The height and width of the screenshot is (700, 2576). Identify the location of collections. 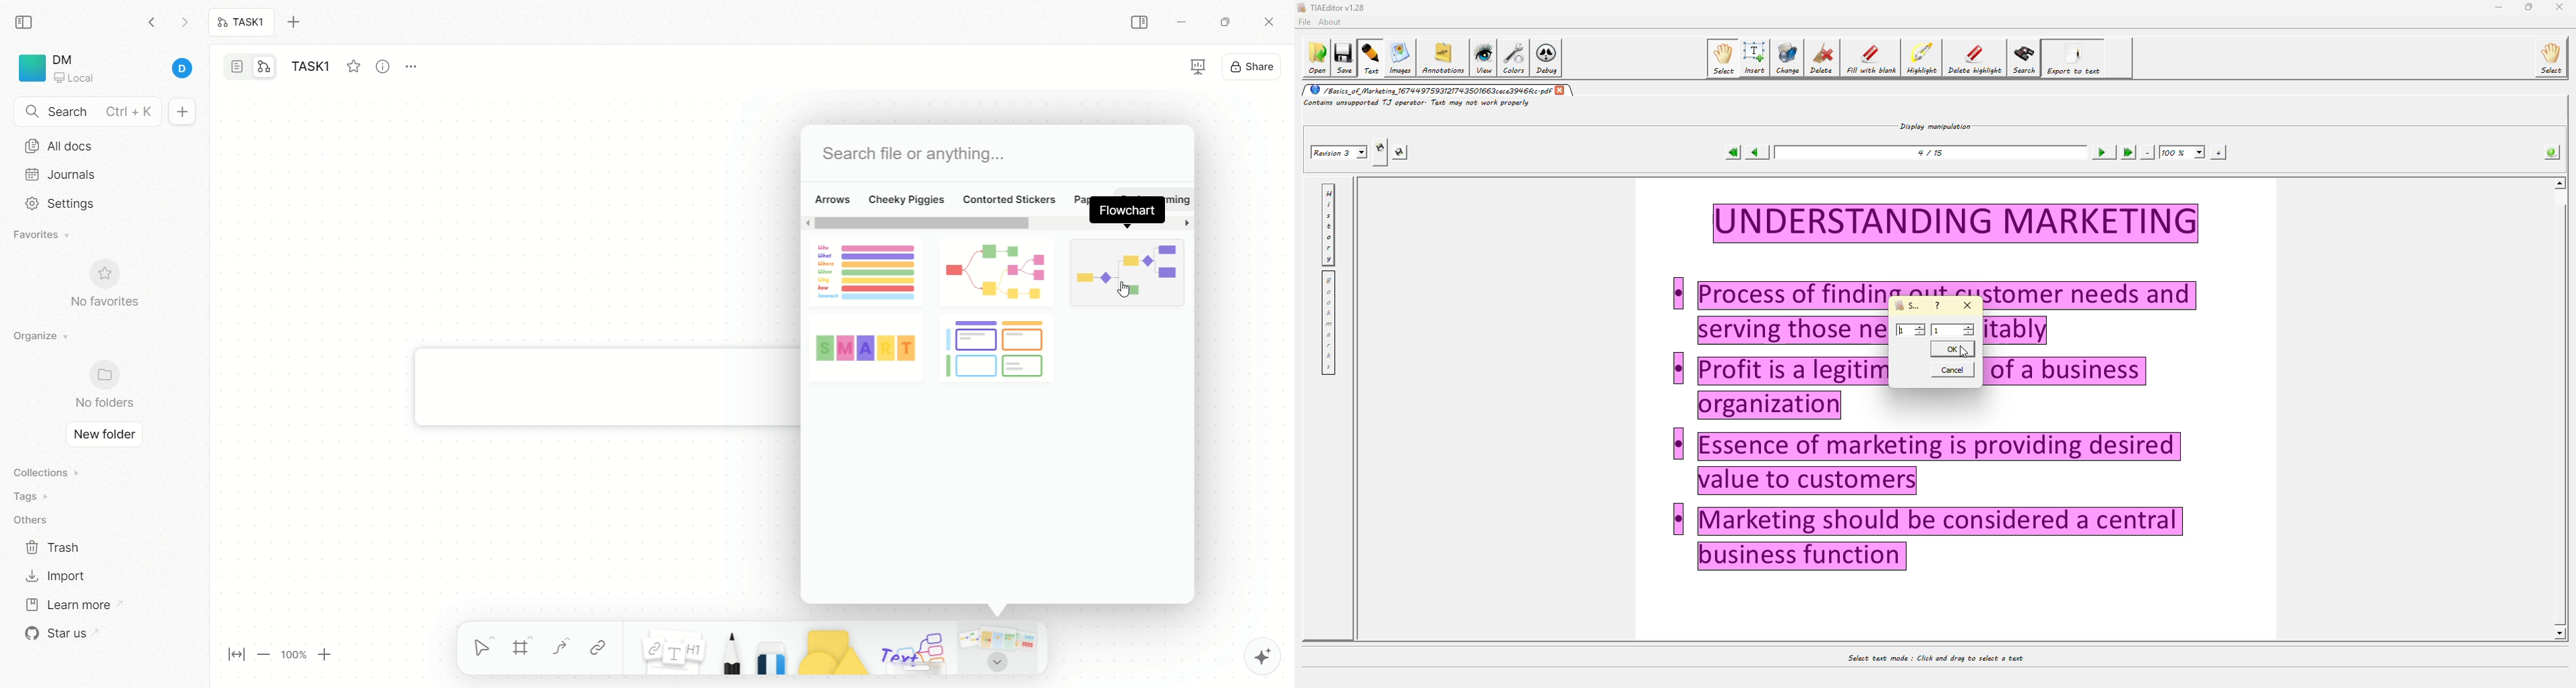
(44, 472).